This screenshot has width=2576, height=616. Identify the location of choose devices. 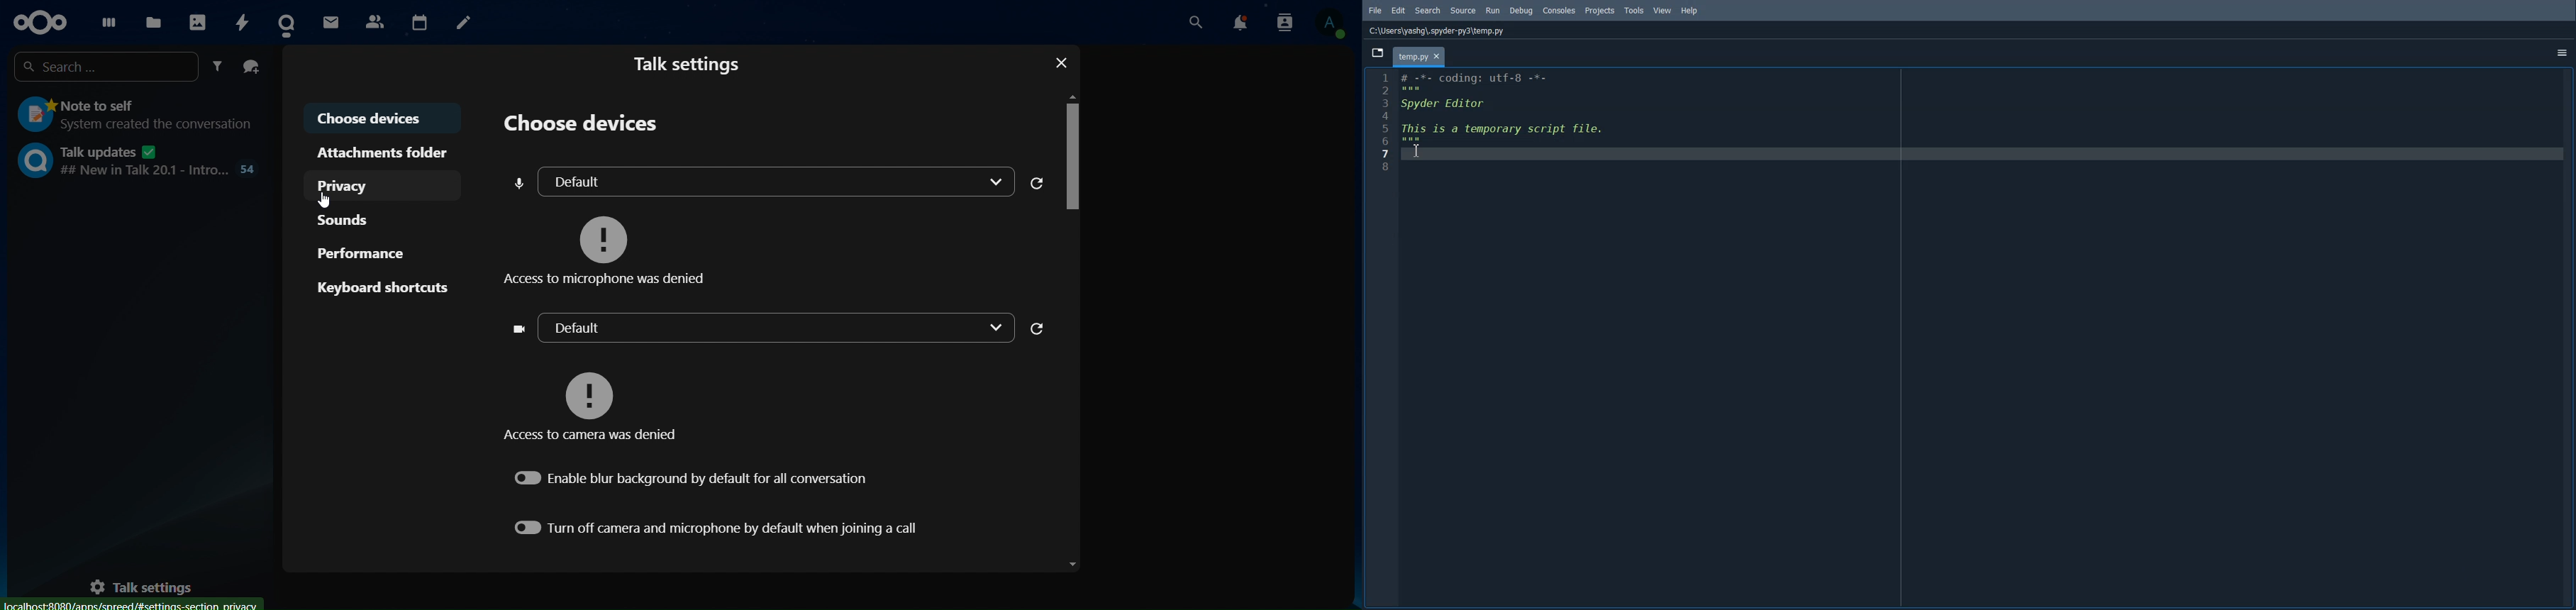
(374, 117).